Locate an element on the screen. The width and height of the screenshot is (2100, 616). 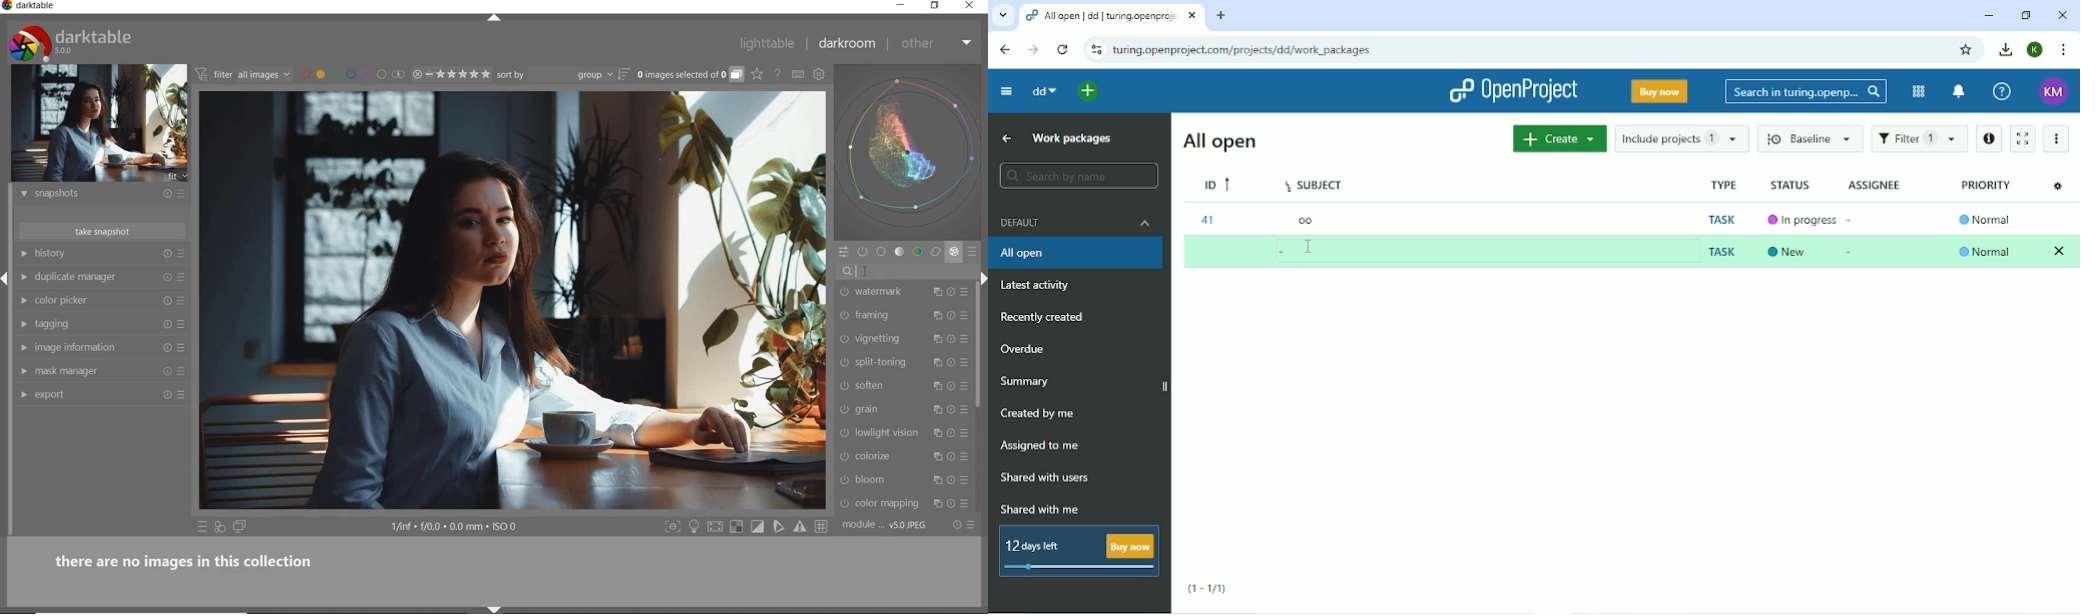
preset and preferences is located at coordinates (181, 195).